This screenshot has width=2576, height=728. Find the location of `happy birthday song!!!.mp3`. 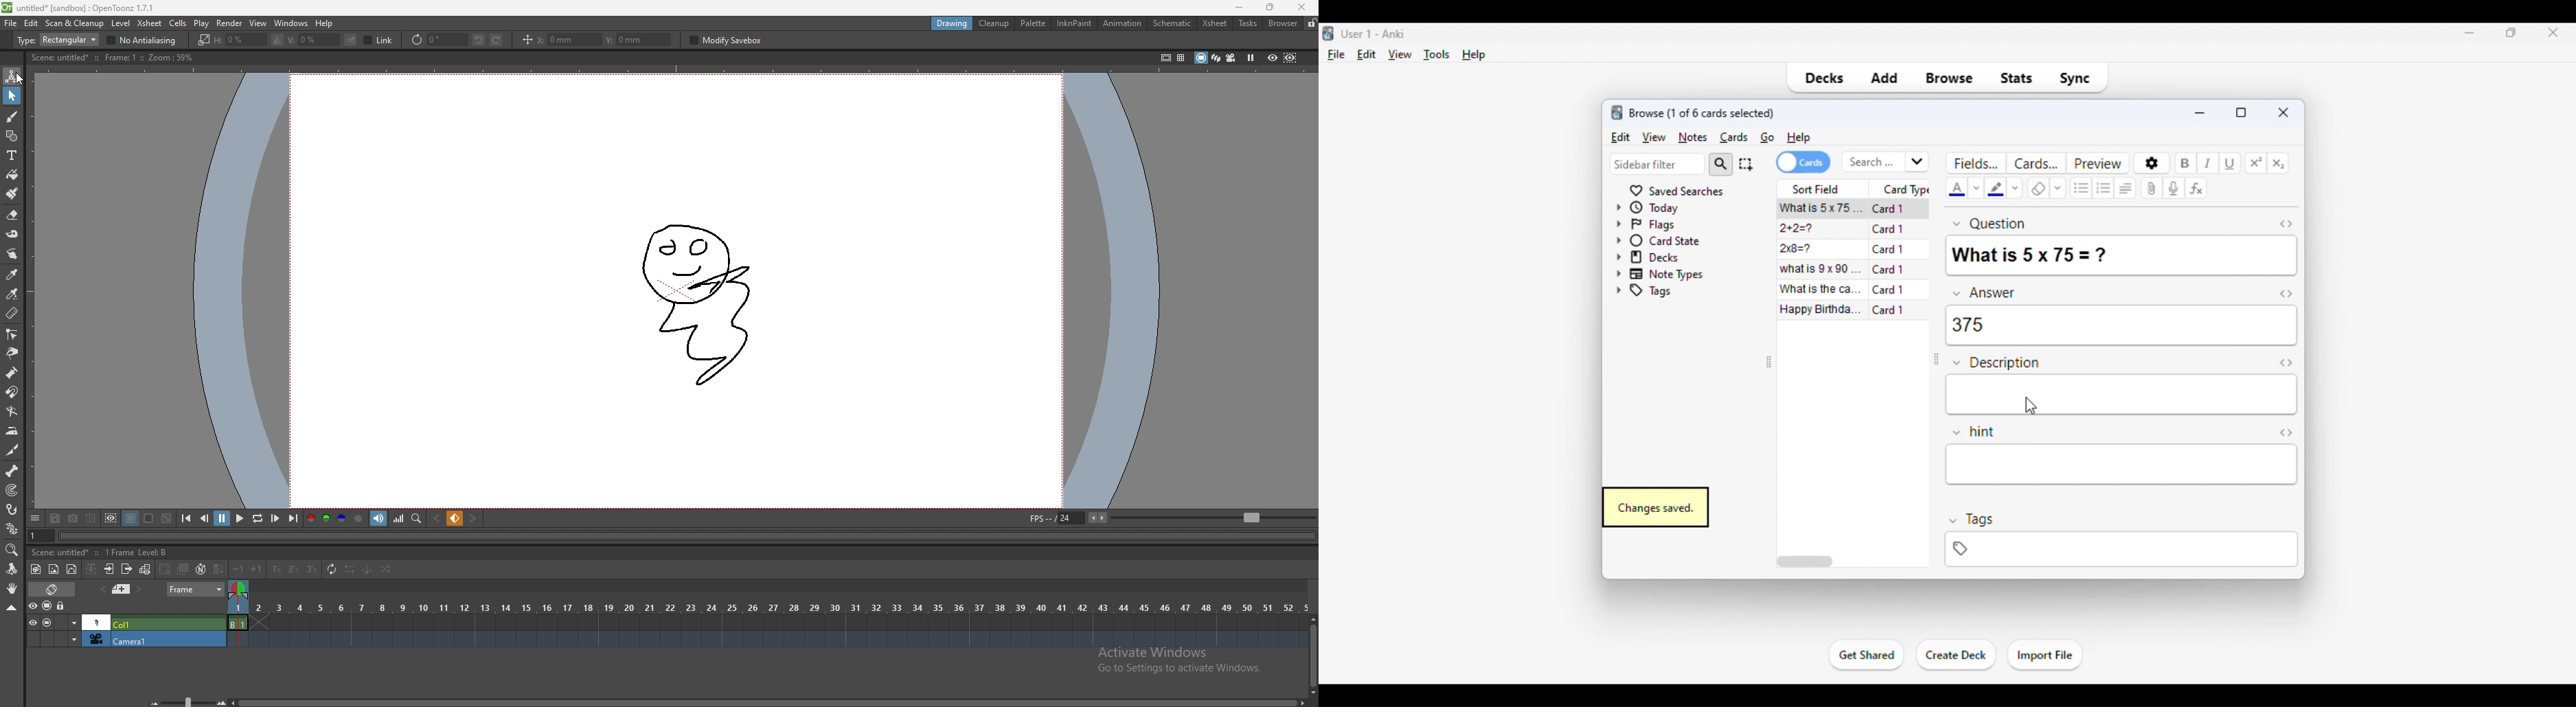

happy birthday song!!!.mp3 is located at coordinates (1821, 310).